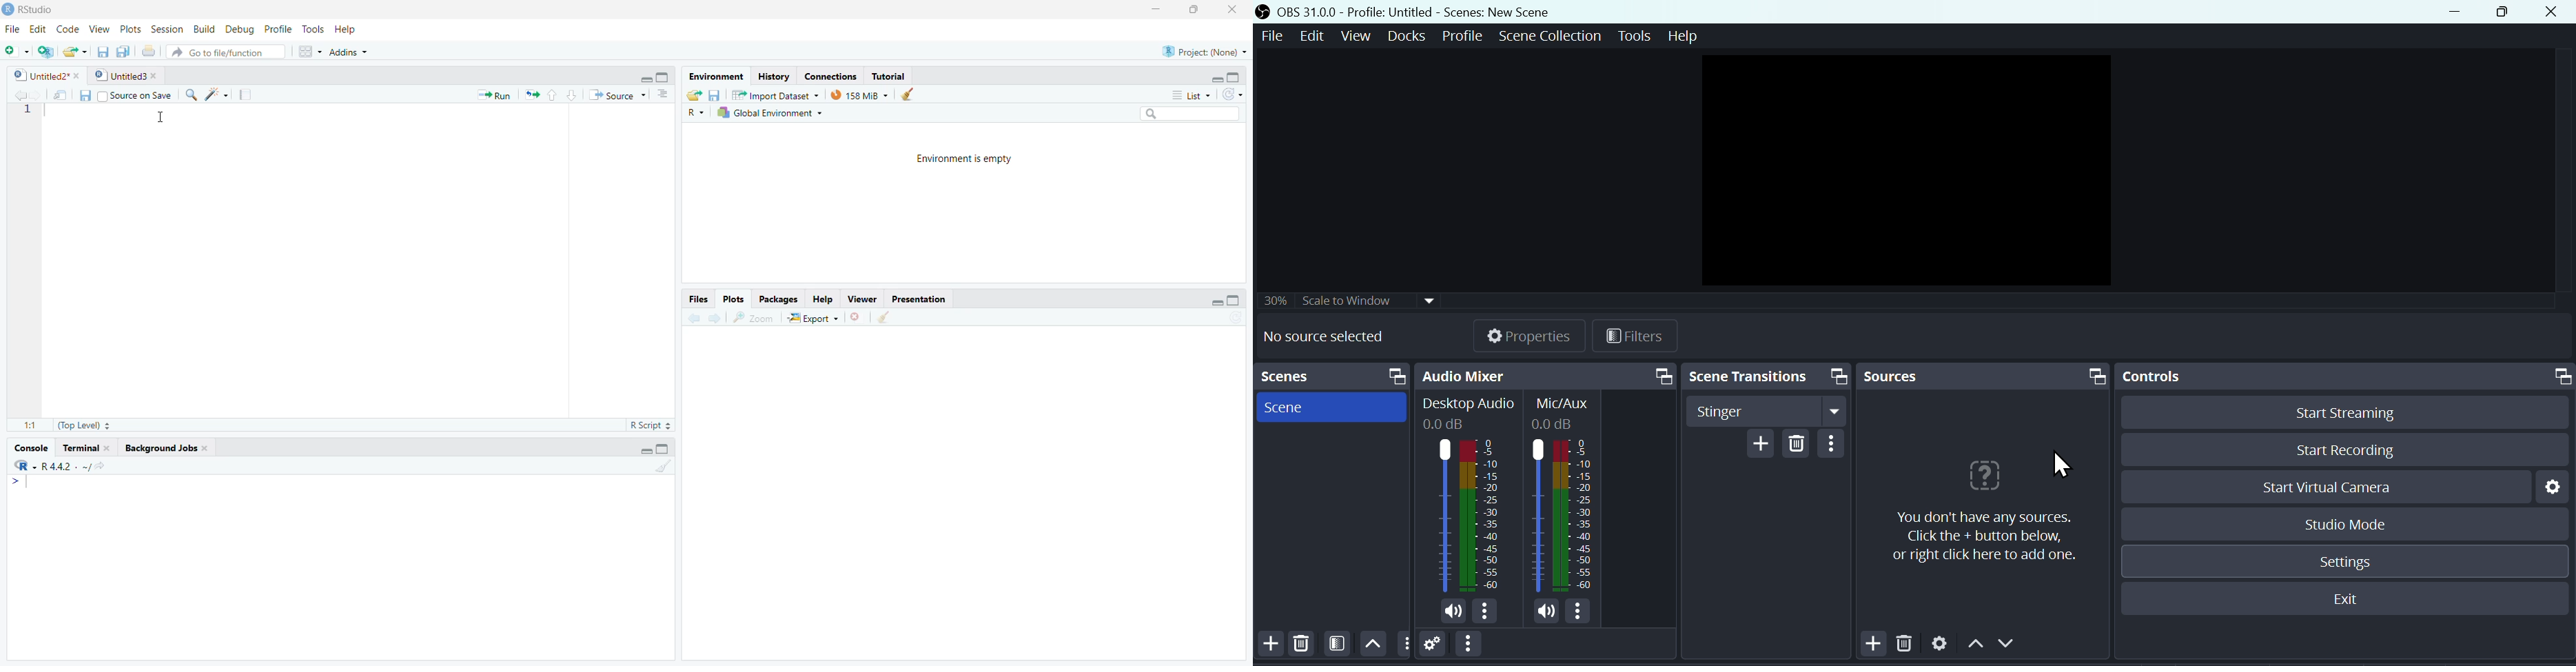 The width and height of the screenshot is (2576, 672). I want to click on Sources, so click(1908, 374).